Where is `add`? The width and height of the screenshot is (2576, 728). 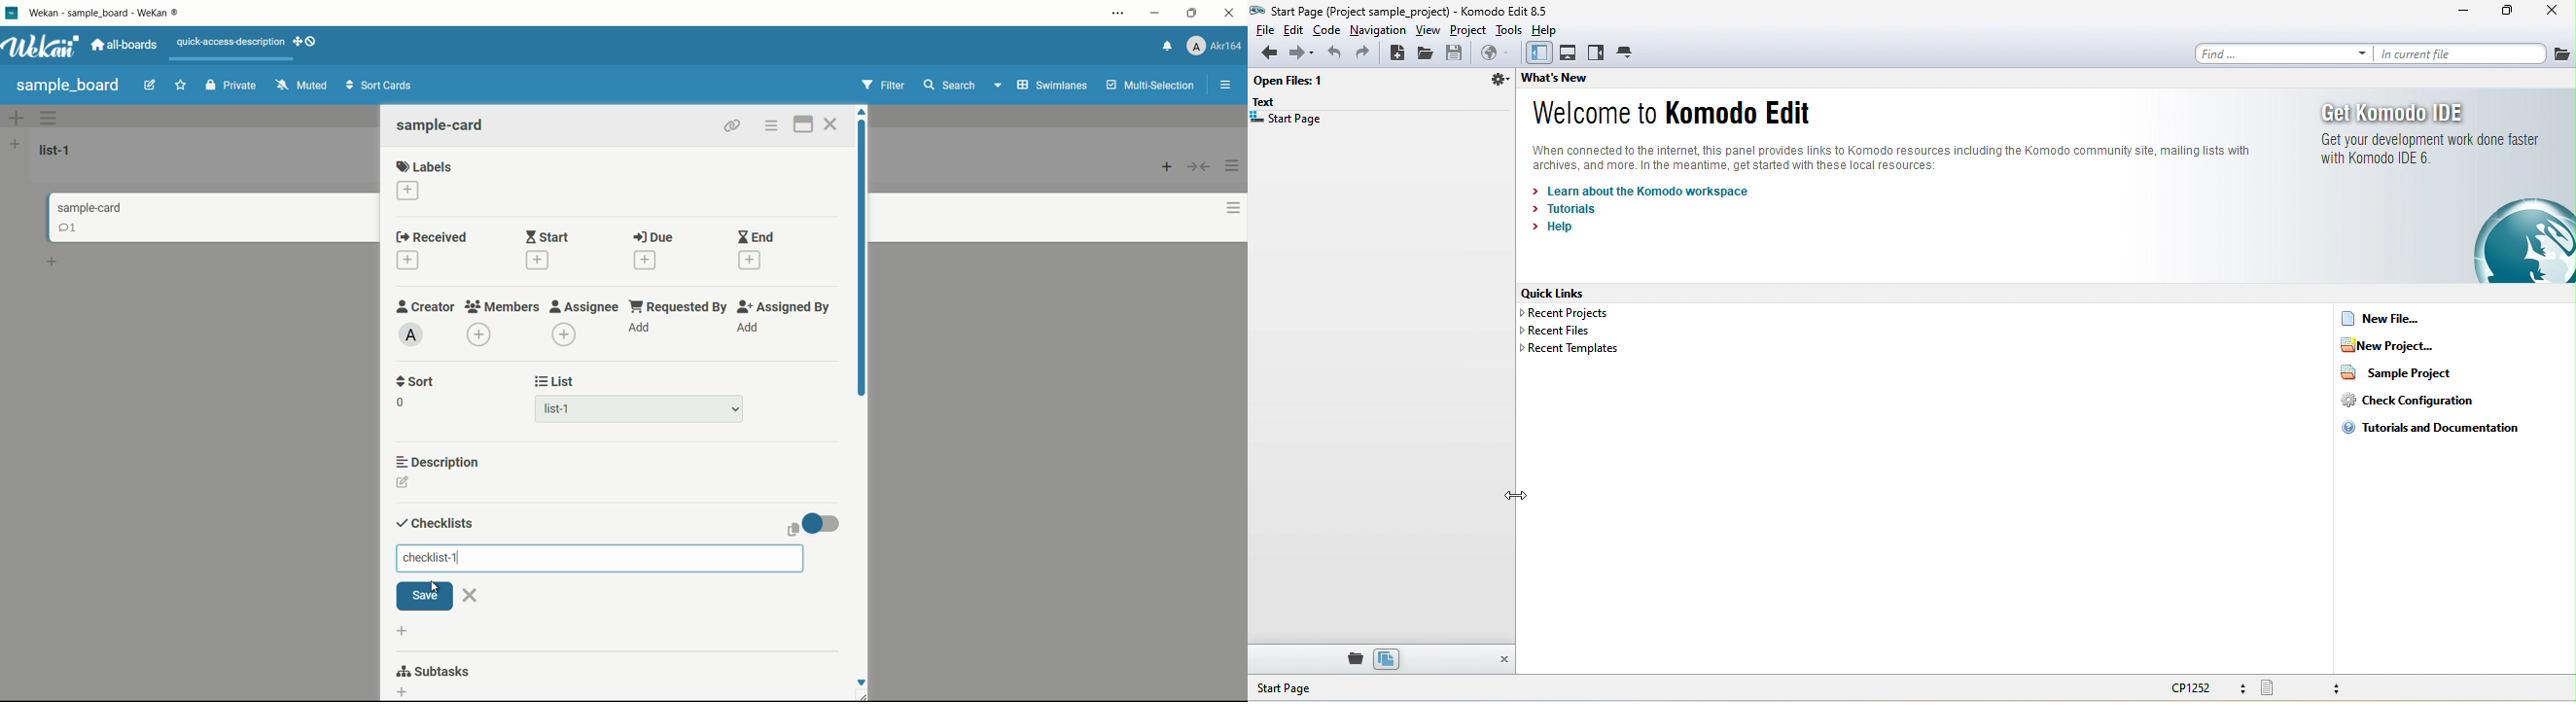
add is located at coordinates (642, 328).